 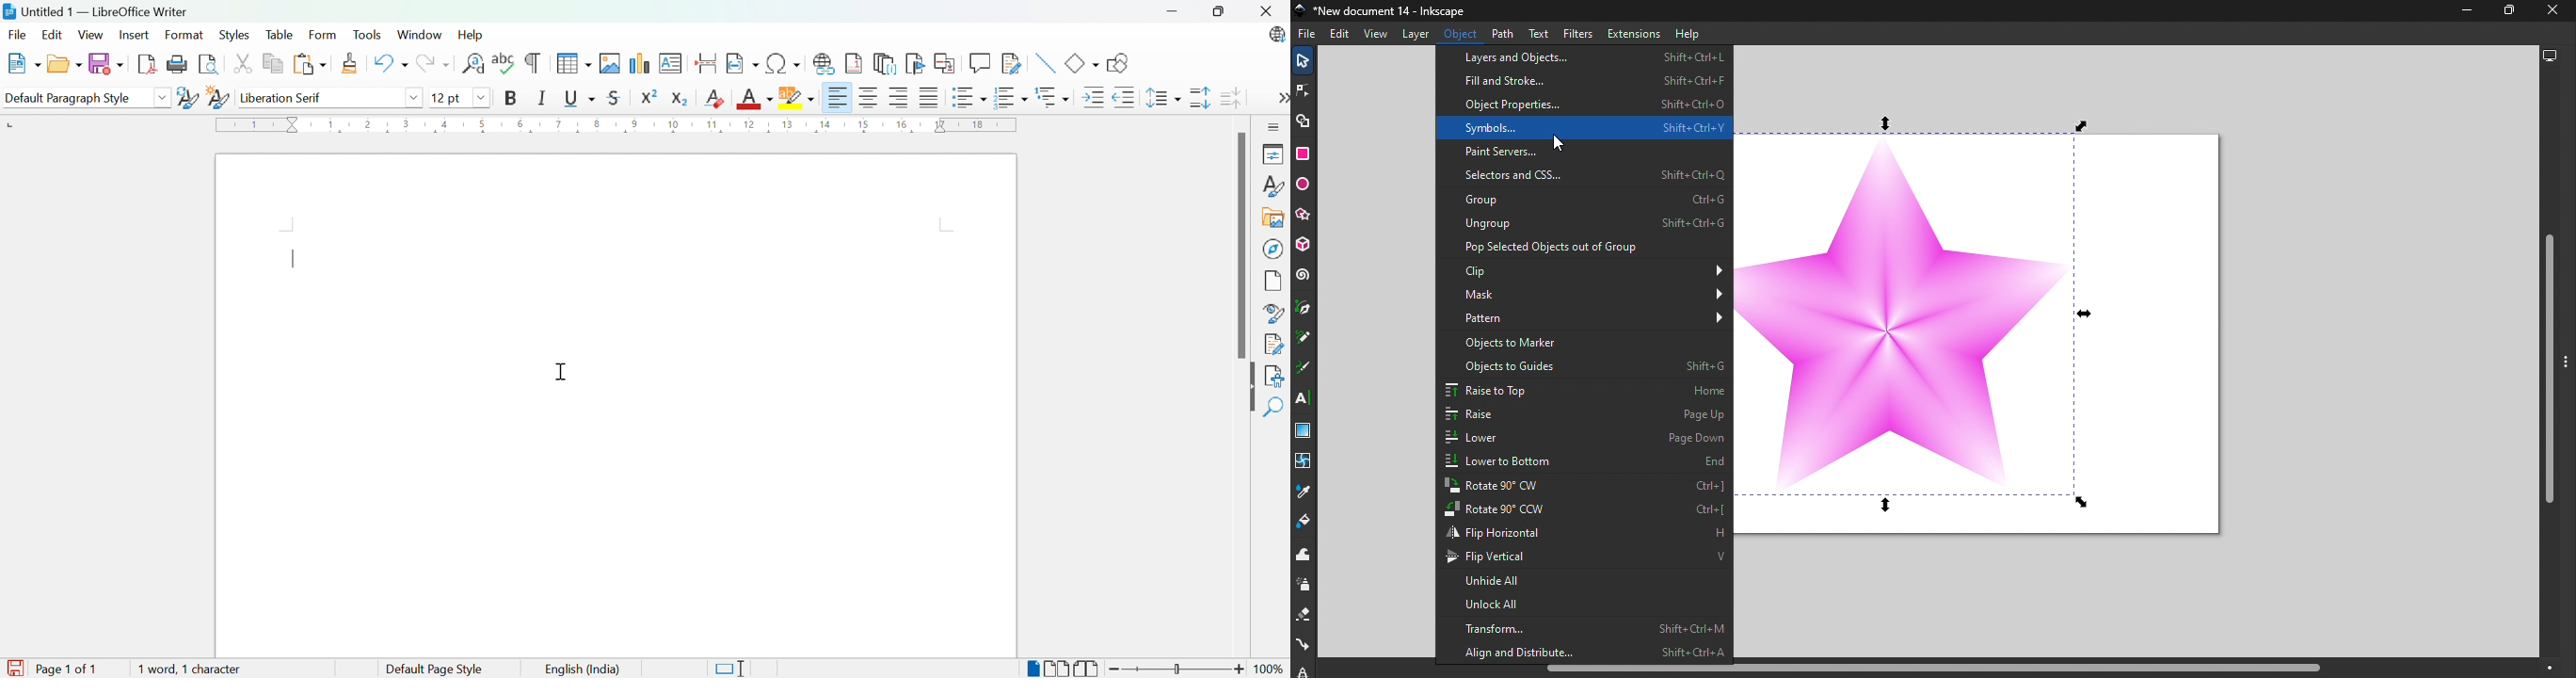 I want to click on Toggle formatting marks, so click(x=532, y=63).